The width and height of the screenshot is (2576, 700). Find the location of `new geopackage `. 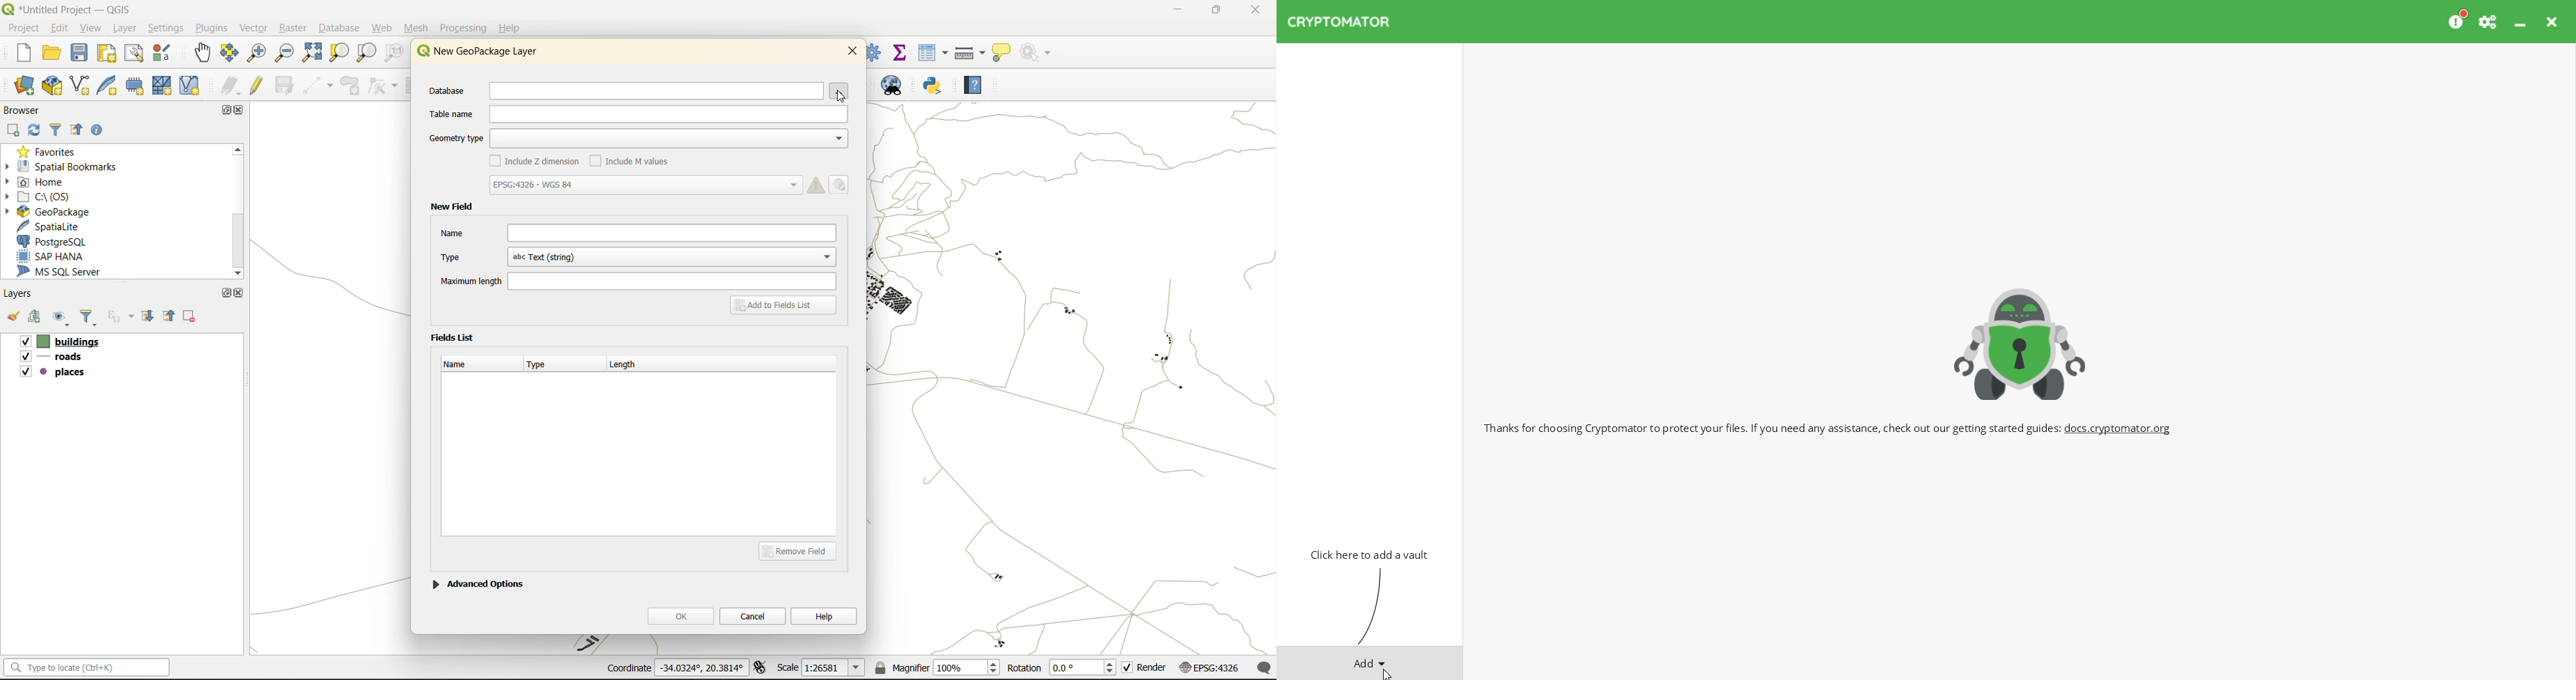

new geopackage  is located at coordinates (53, 86).